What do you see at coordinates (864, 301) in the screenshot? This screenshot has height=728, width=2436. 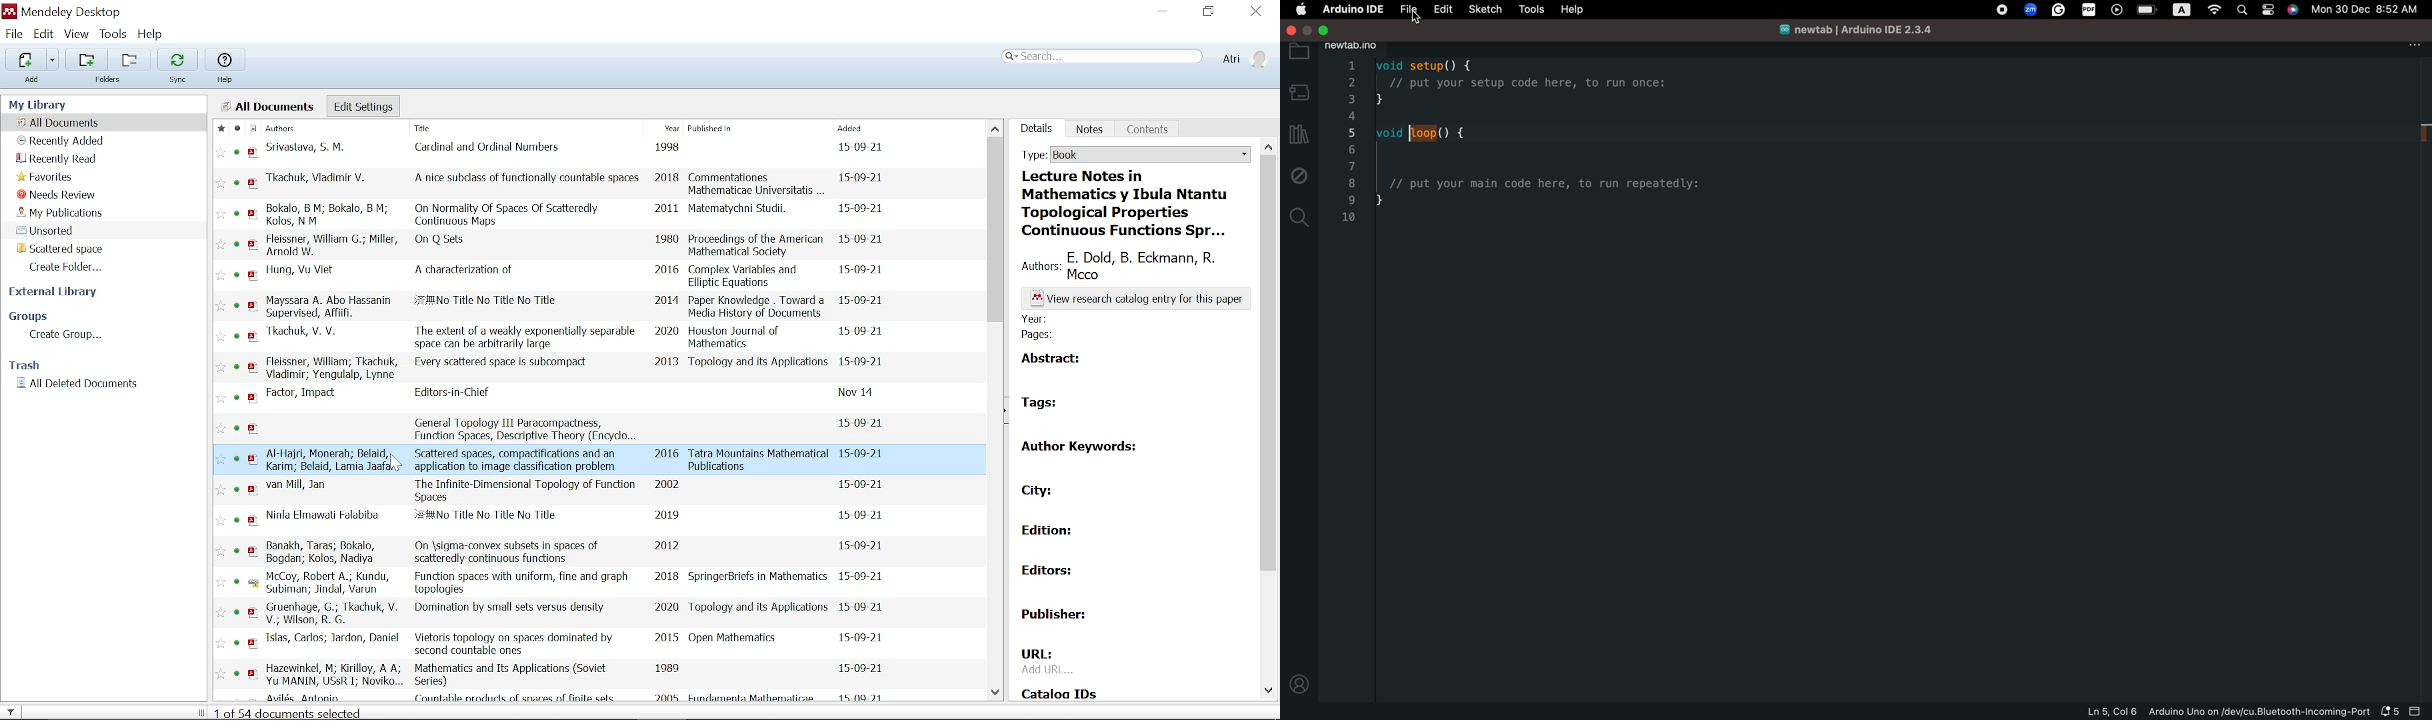 I see `date` at bounding box center [864, 301].